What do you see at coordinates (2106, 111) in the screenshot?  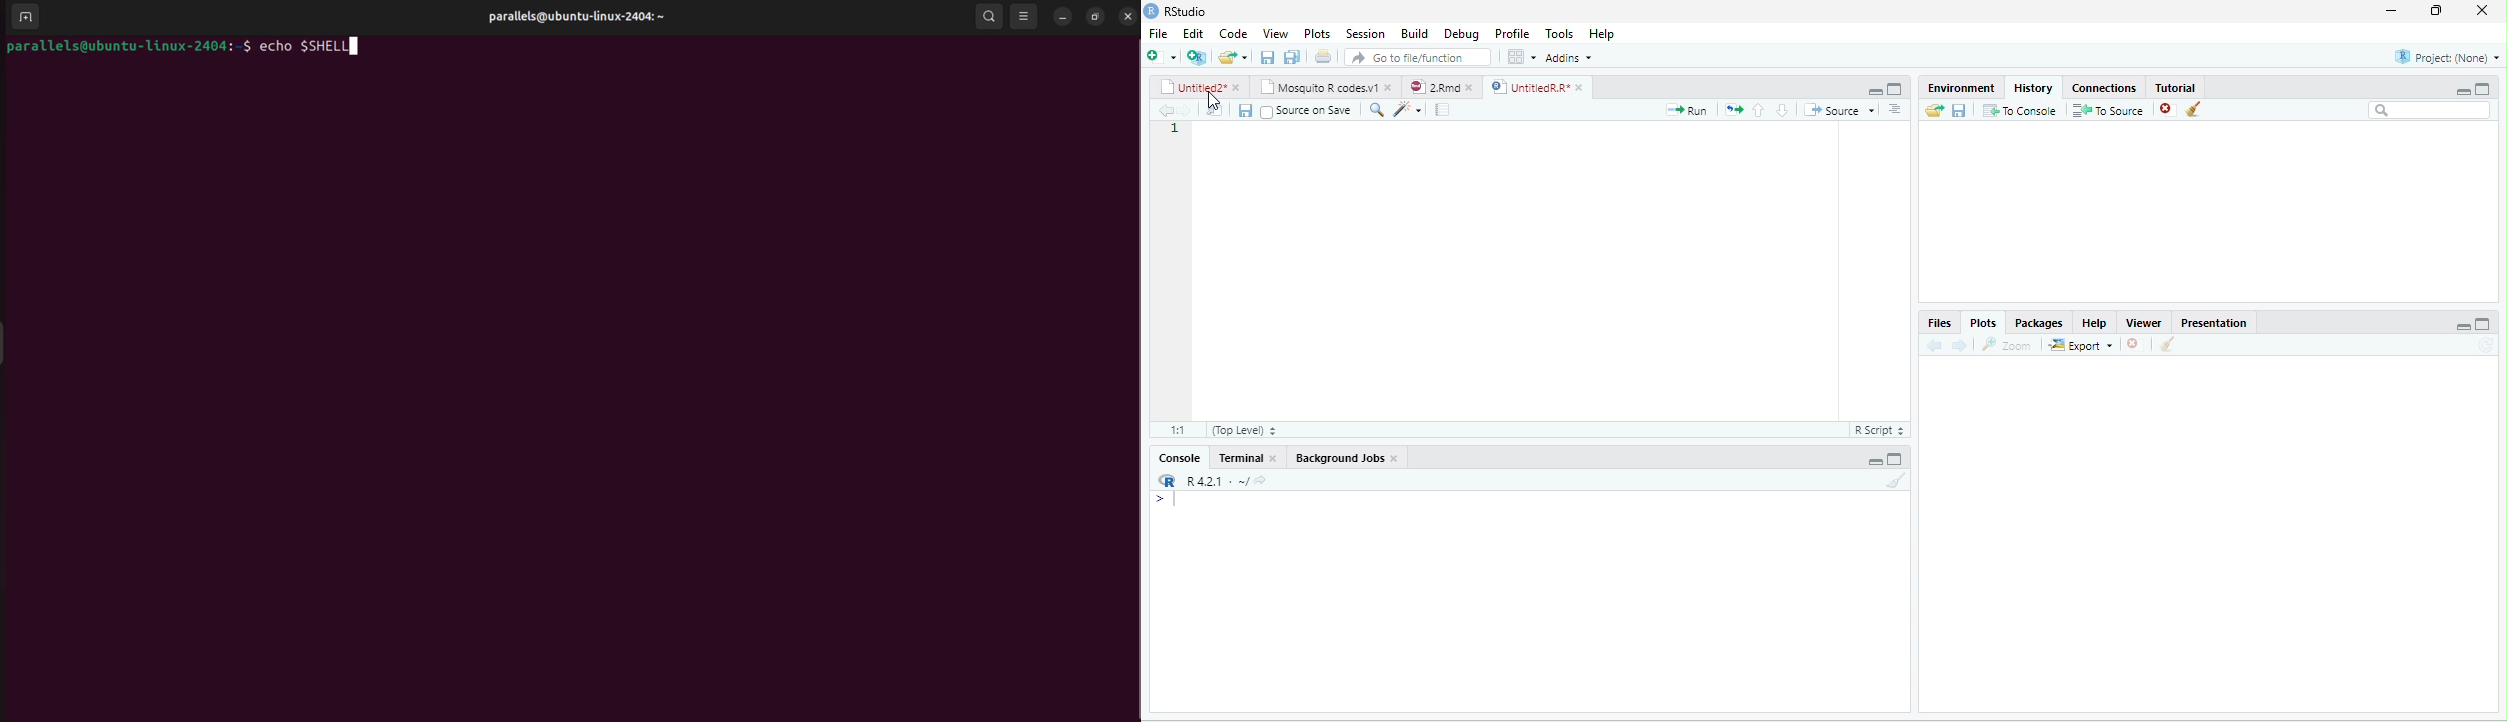 I see `to source` at bounding box center [2106, 111].